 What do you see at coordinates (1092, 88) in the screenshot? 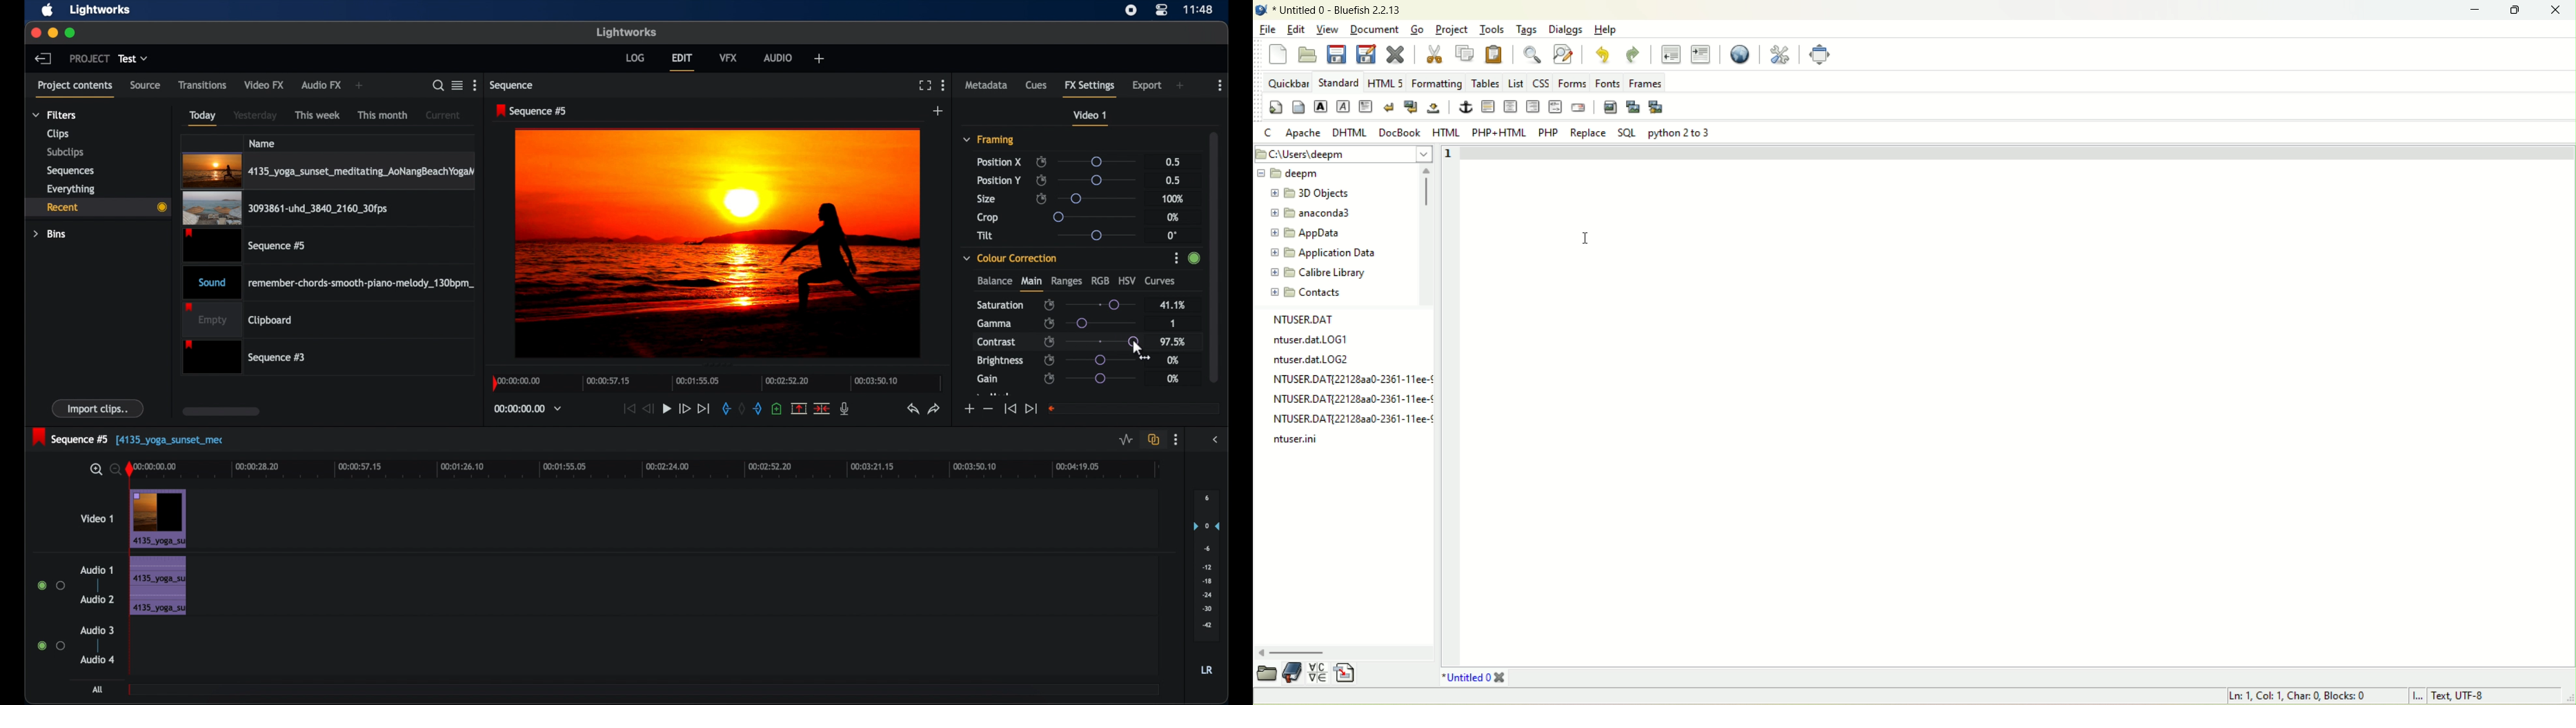
I see `fx settings` at bounding box center [1092, 88].